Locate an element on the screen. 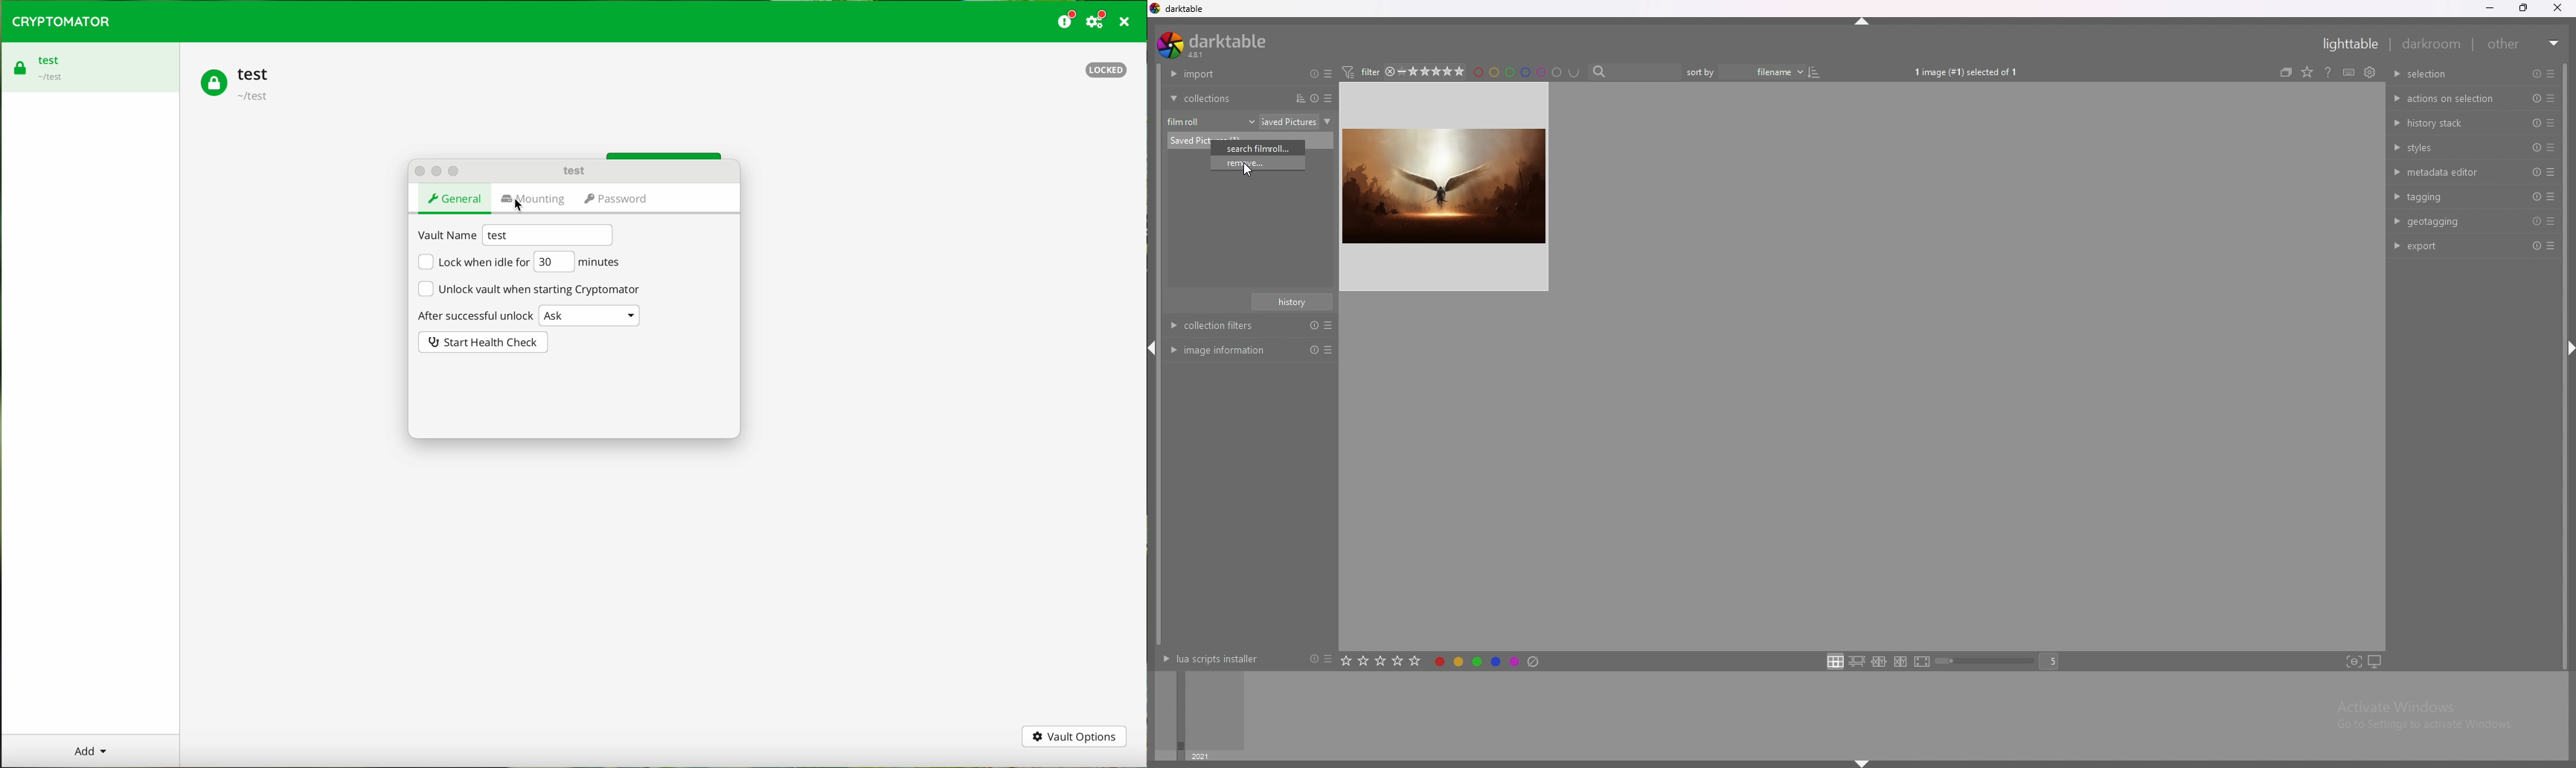  other is located at coordinates (2525, 44).